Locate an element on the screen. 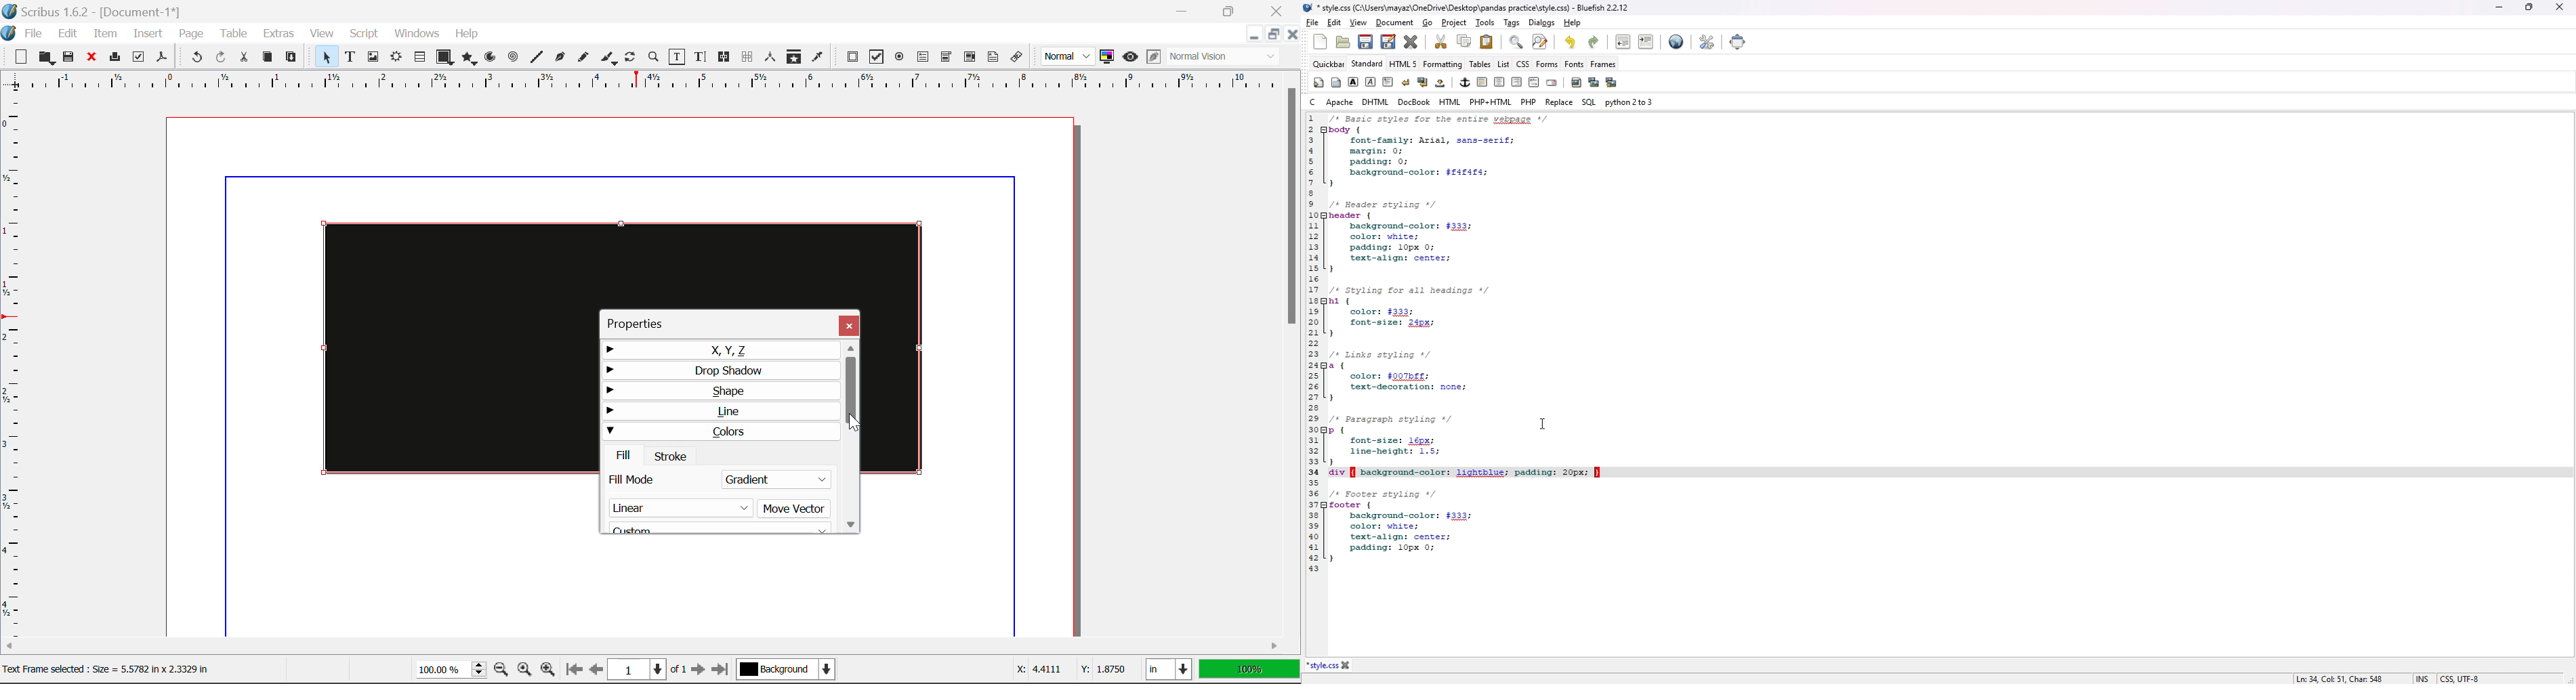 This screenshot has height=700, width=2576. tags is located at coordinates (1510, 22).